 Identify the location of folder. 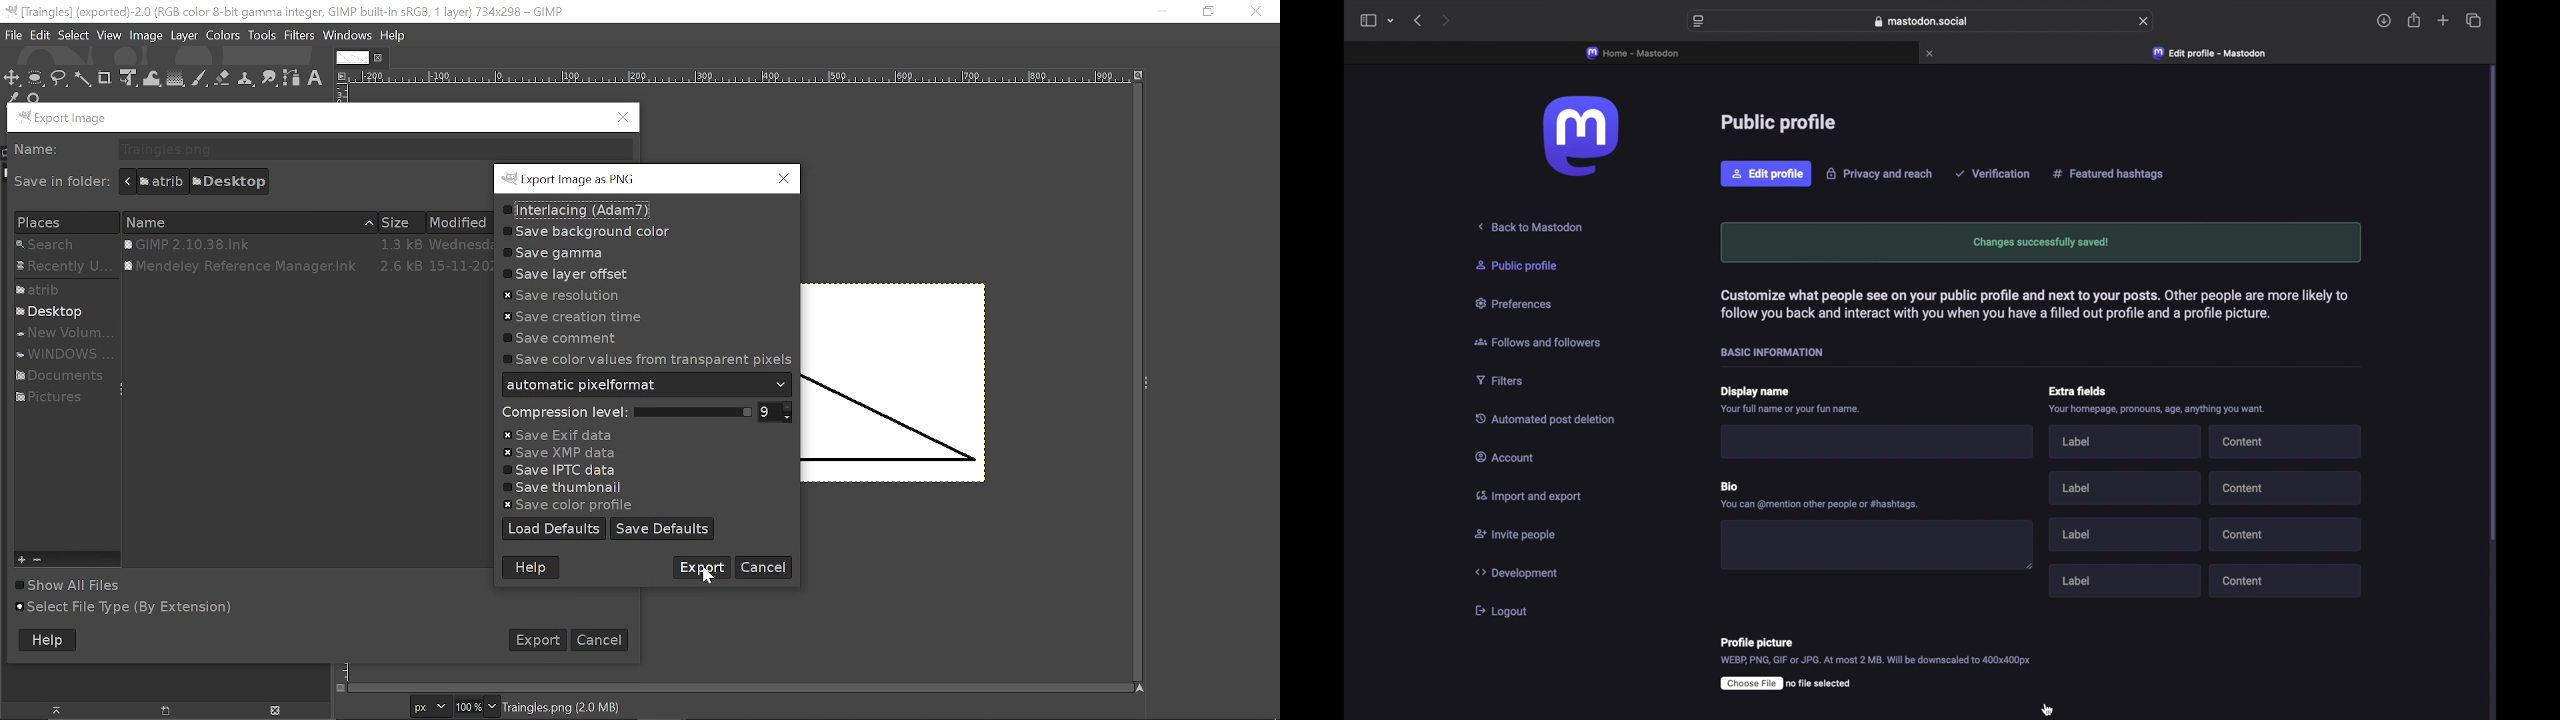
(61, 334).